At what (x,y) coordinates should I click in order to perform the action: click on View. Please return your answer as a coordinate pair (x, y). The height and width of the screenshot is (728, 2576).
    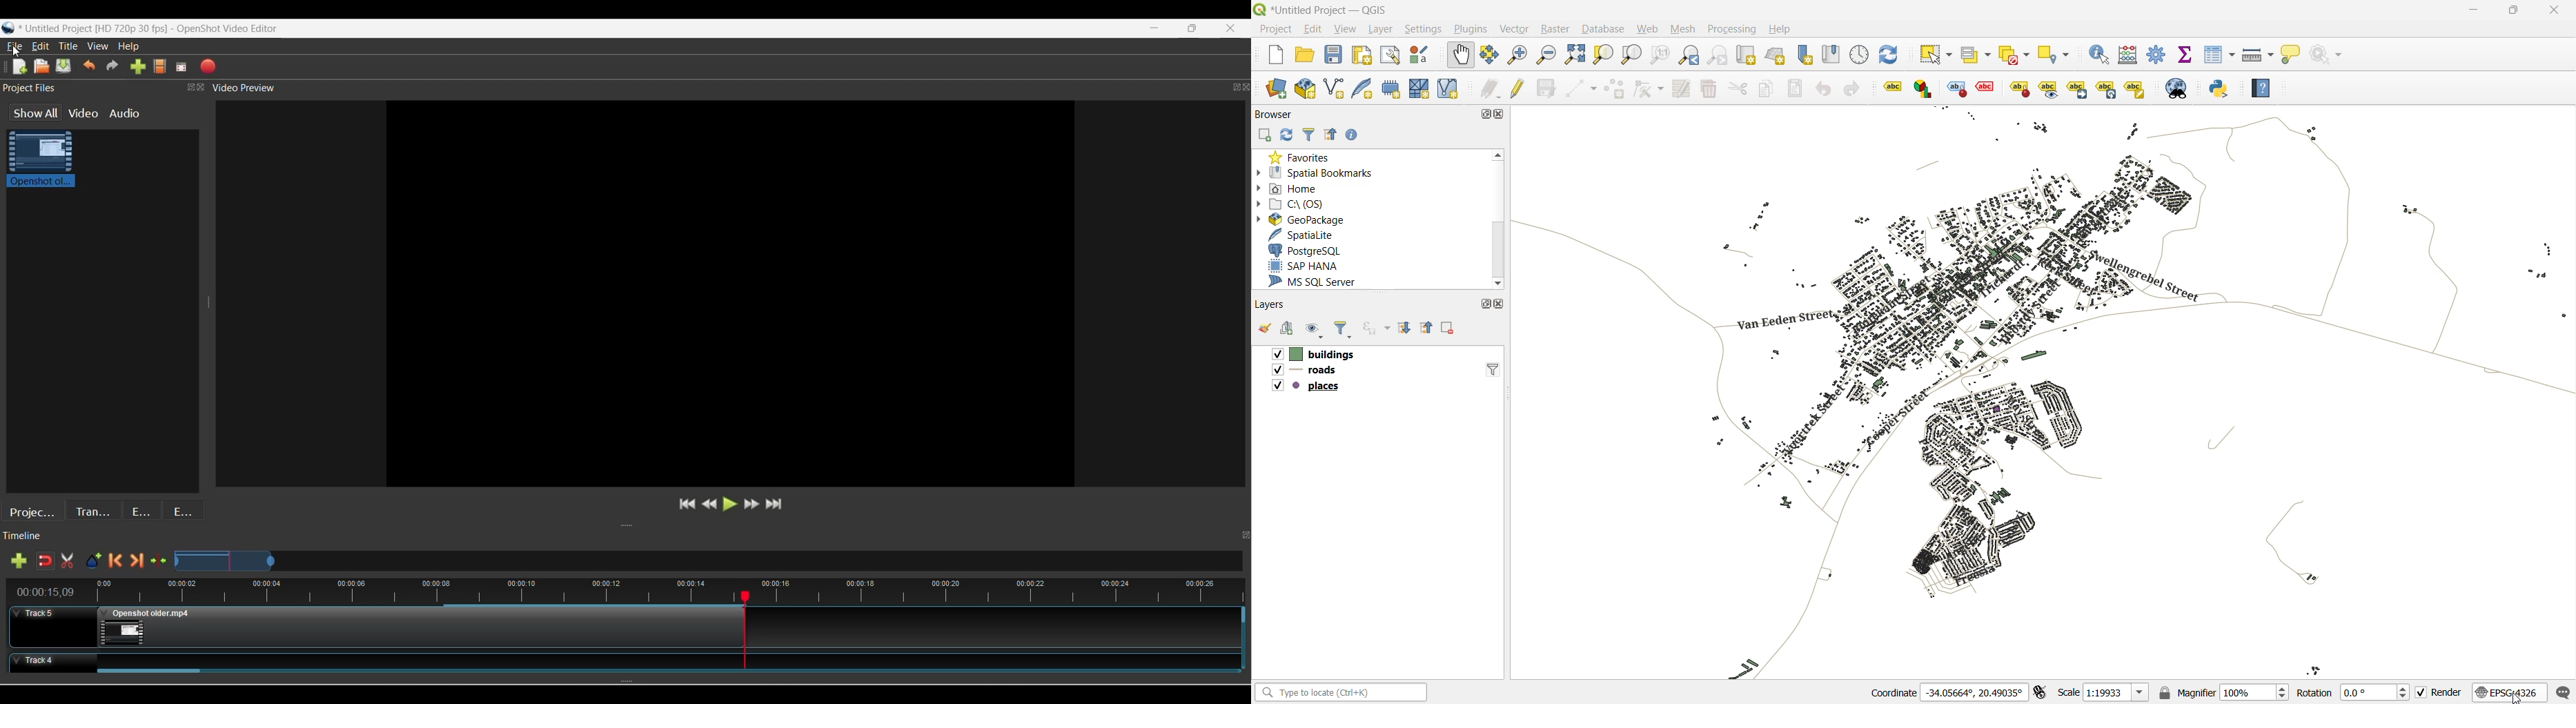
    Looking at the image, I should click on (98, 46).